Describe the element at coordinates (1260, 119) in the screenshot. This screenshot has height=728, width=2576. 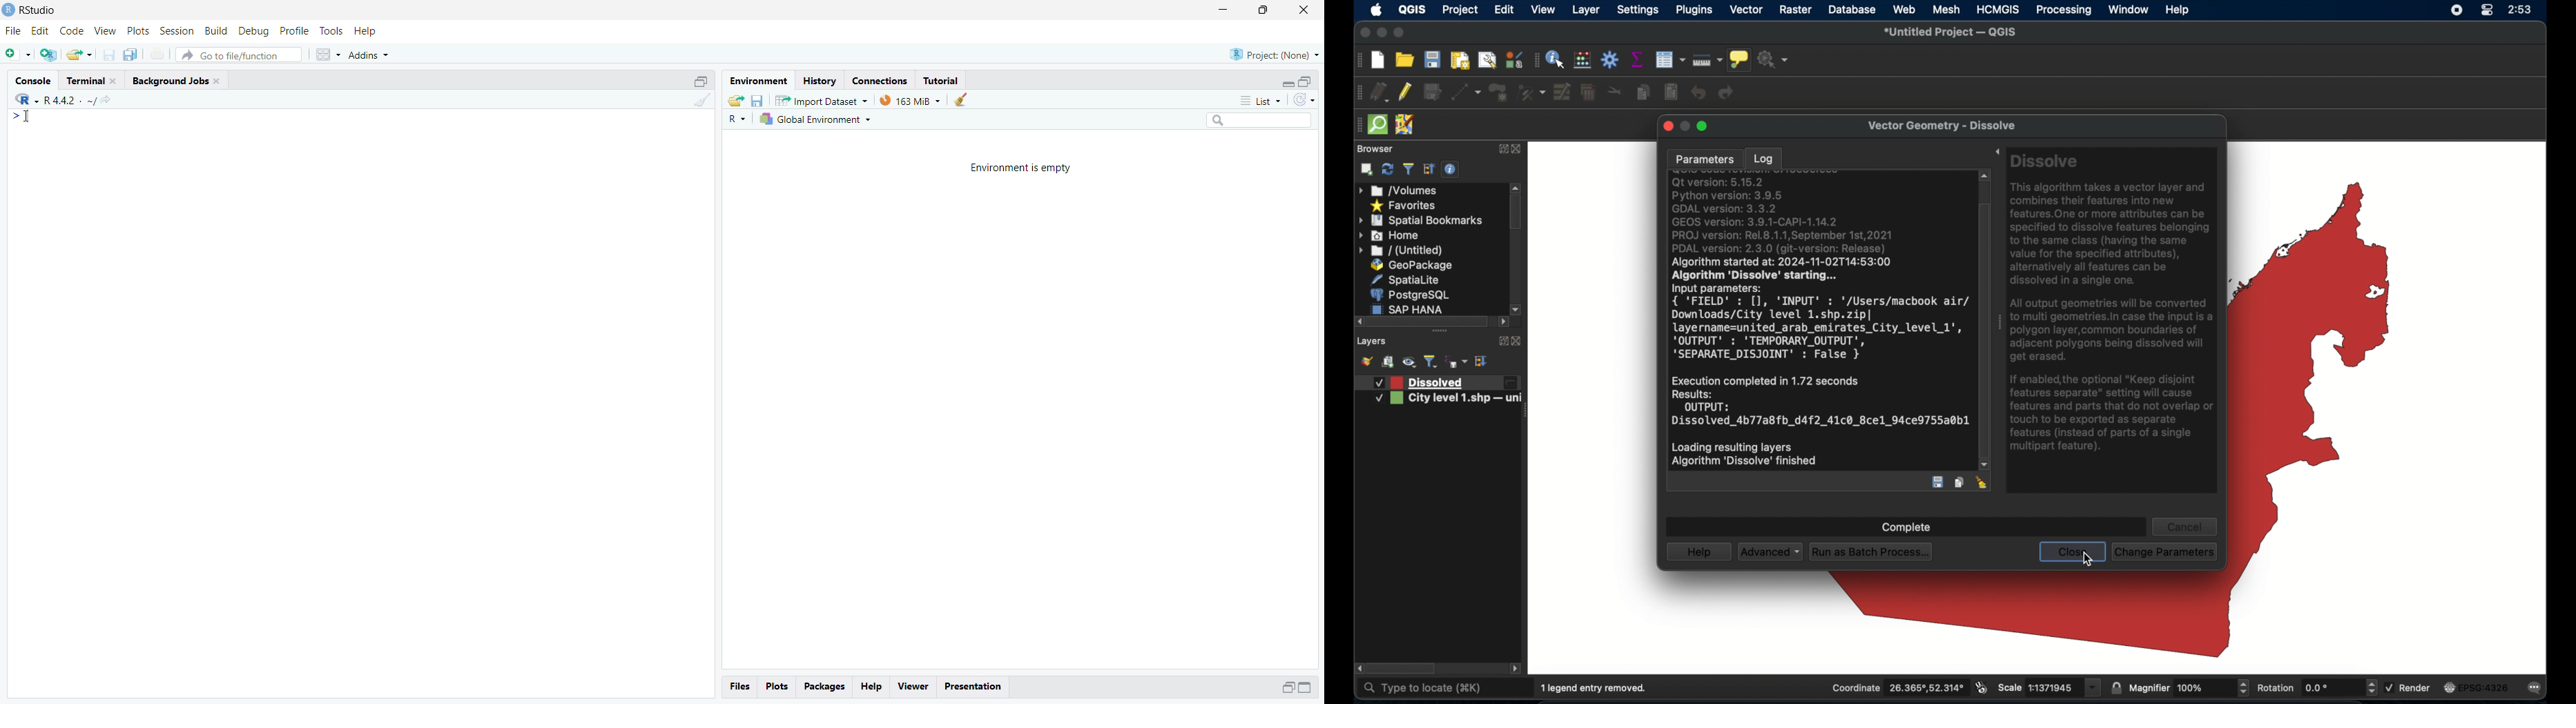
I see `searchbox` at that location.